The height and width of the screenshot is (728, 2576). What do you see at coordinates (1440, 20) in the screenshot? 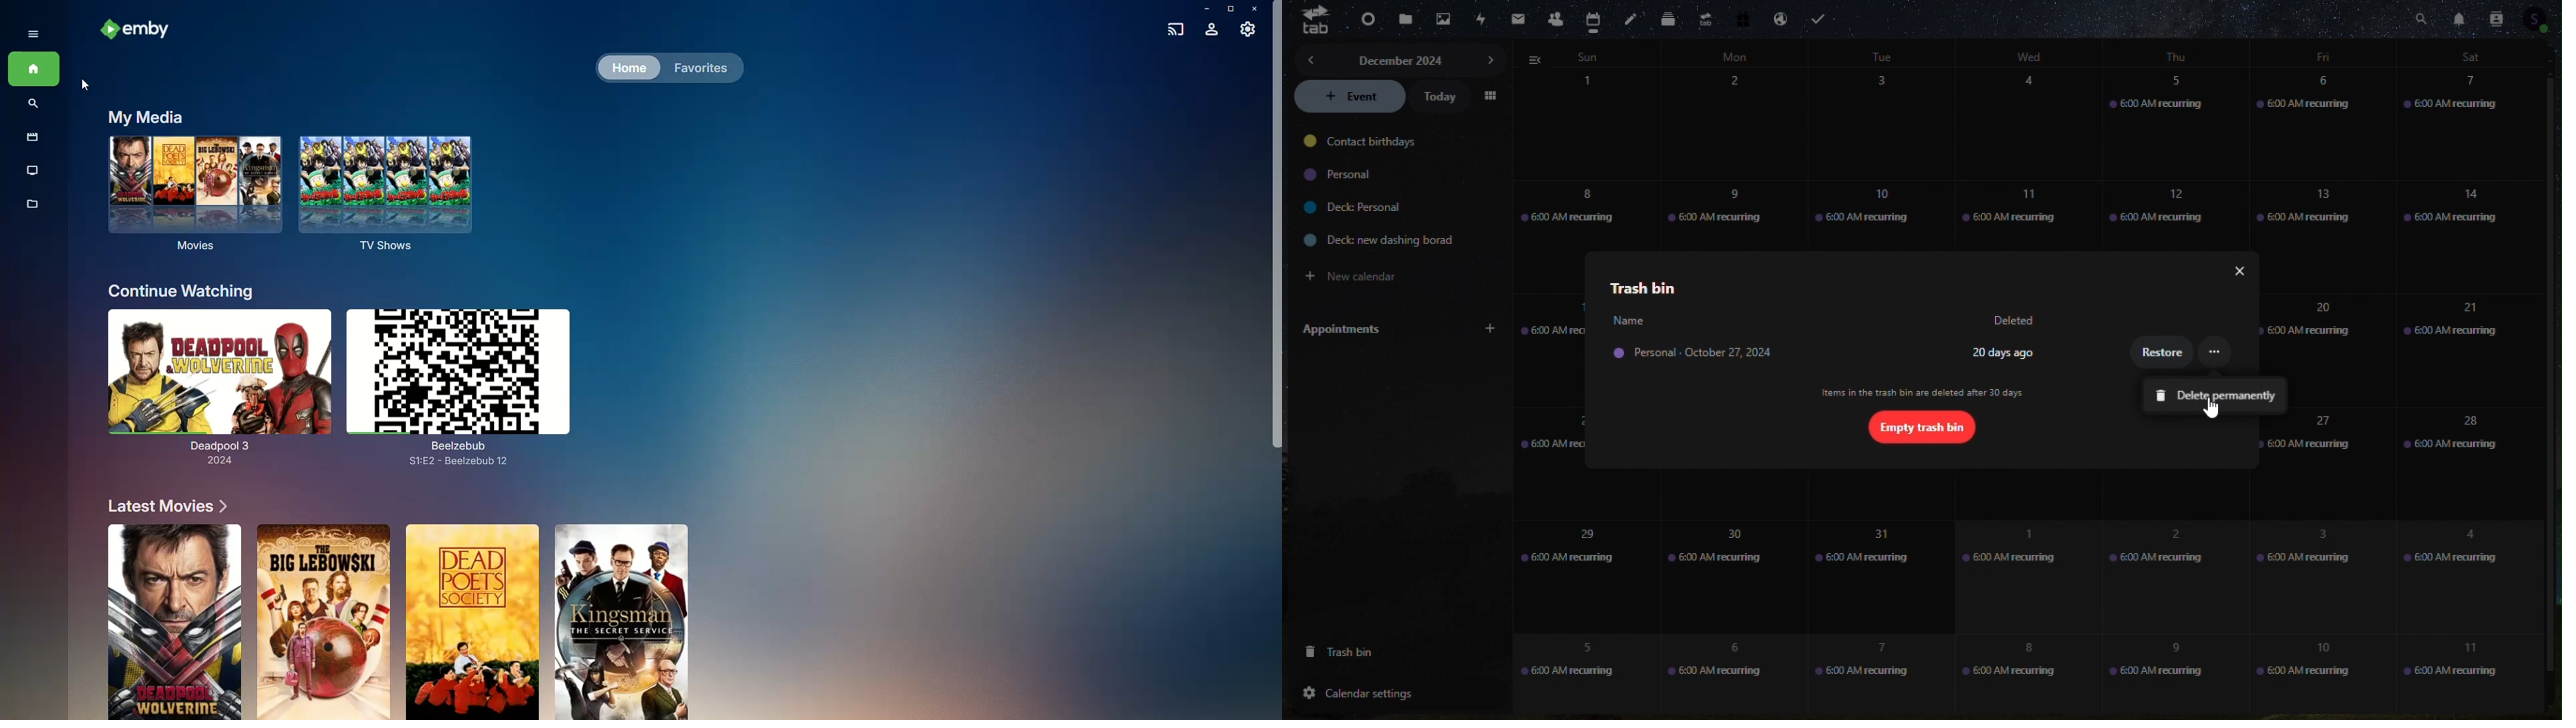
I see `photos` at bounding box center [1440, 20].